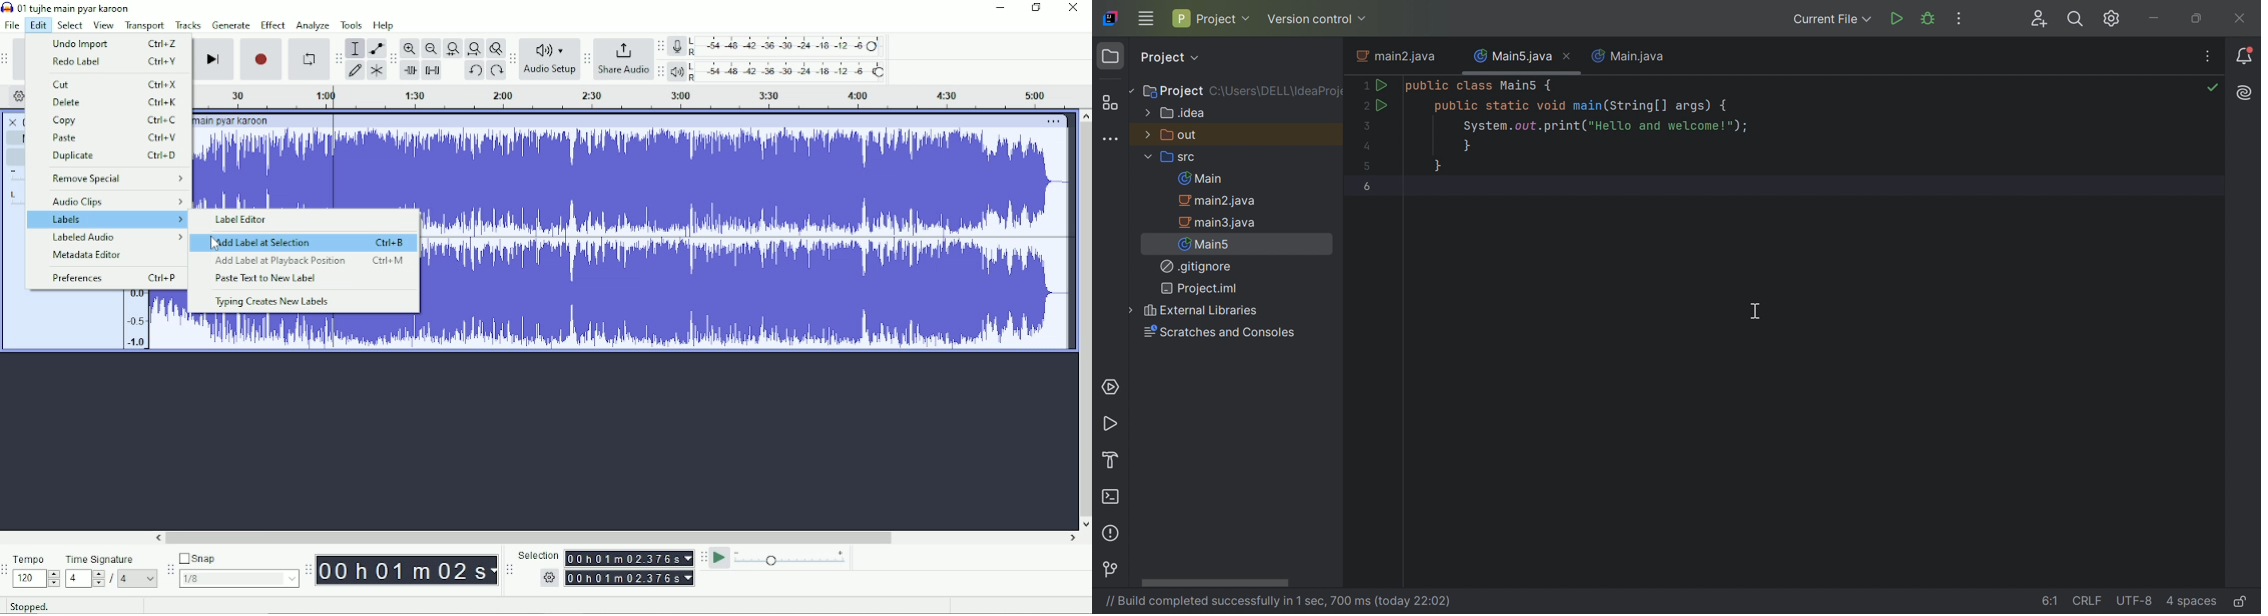  I want to click on System.out.print("Hello and welcome");, so click(1604, 127).